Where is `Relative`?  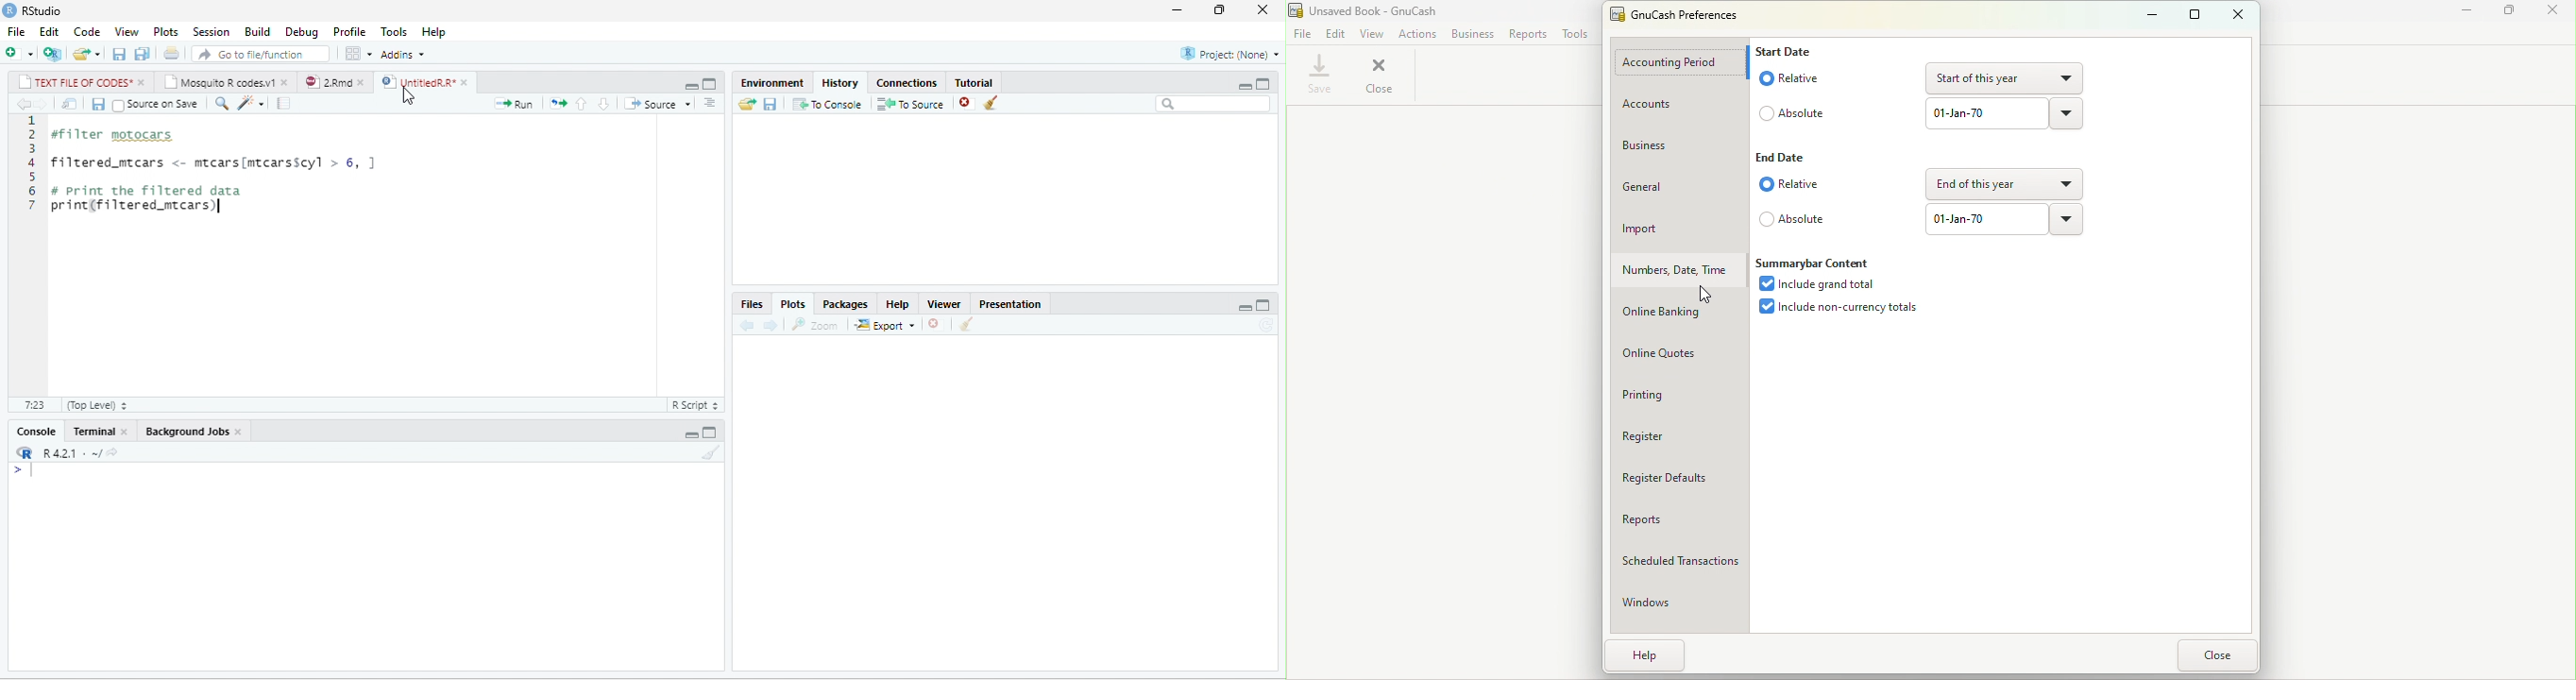
Relative is located at coordinates (1789, 184).